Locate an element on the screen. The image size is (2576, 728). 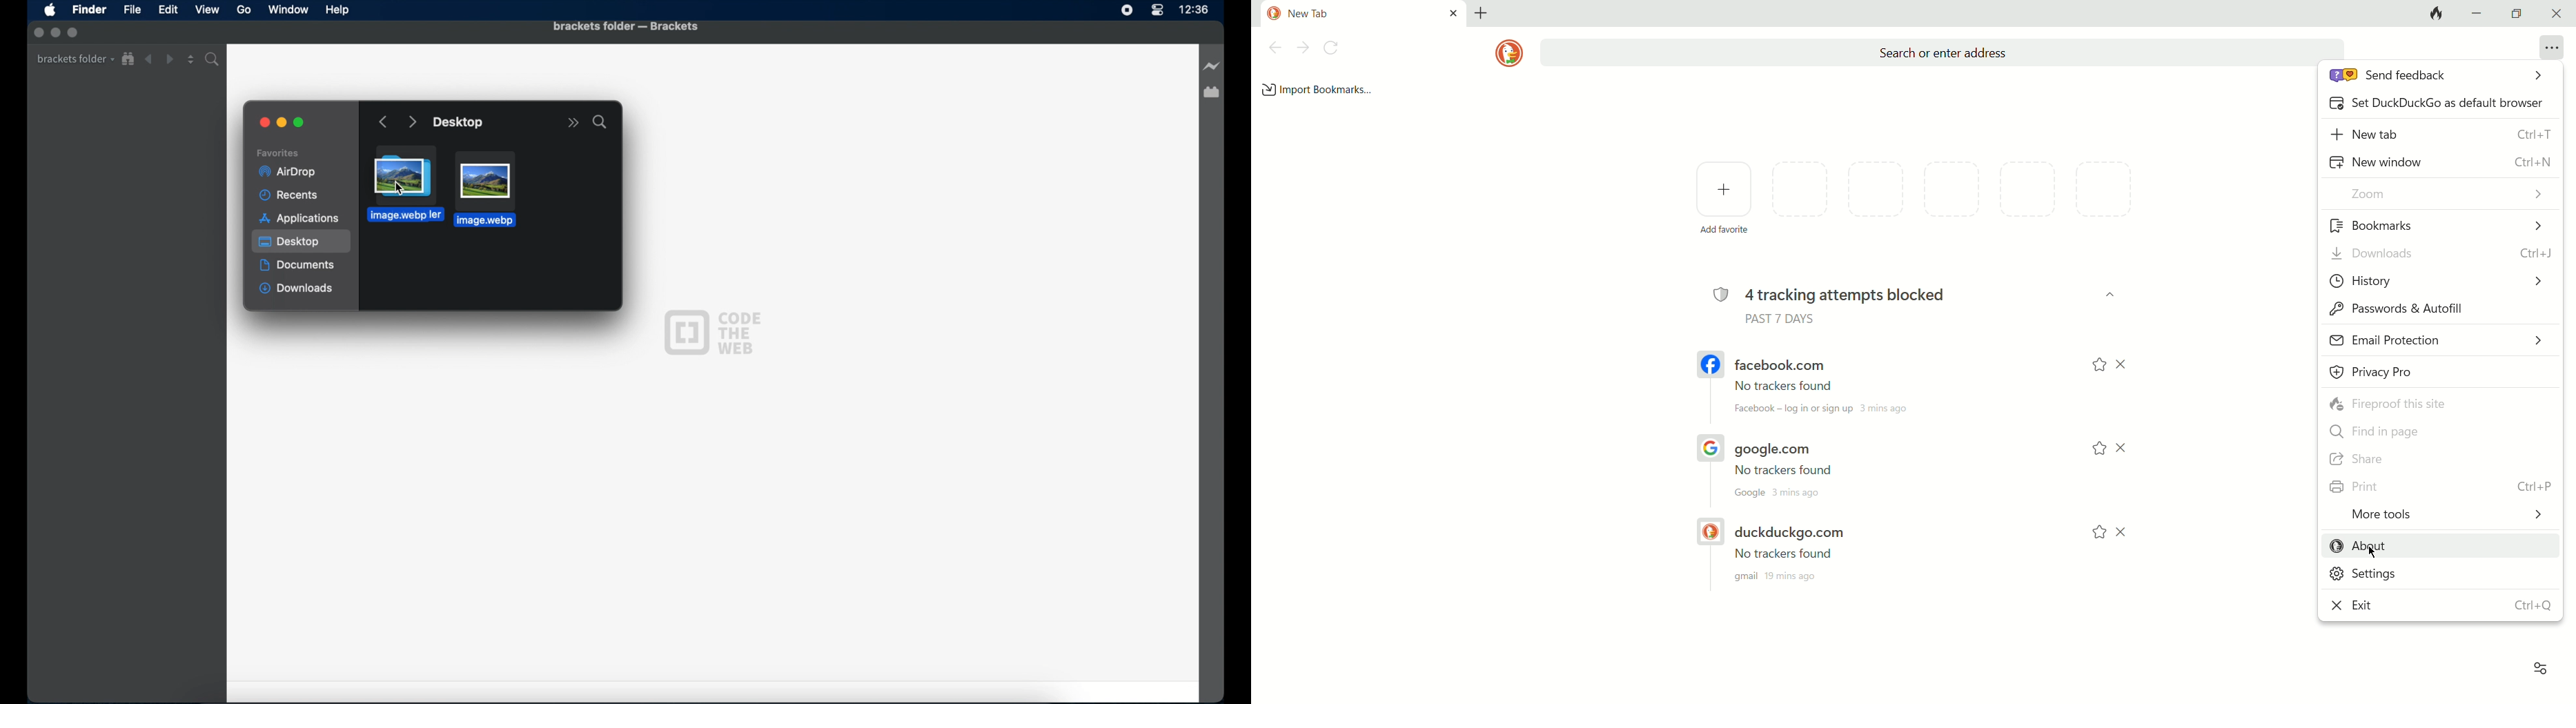
close is located at coordinates (265, 123).